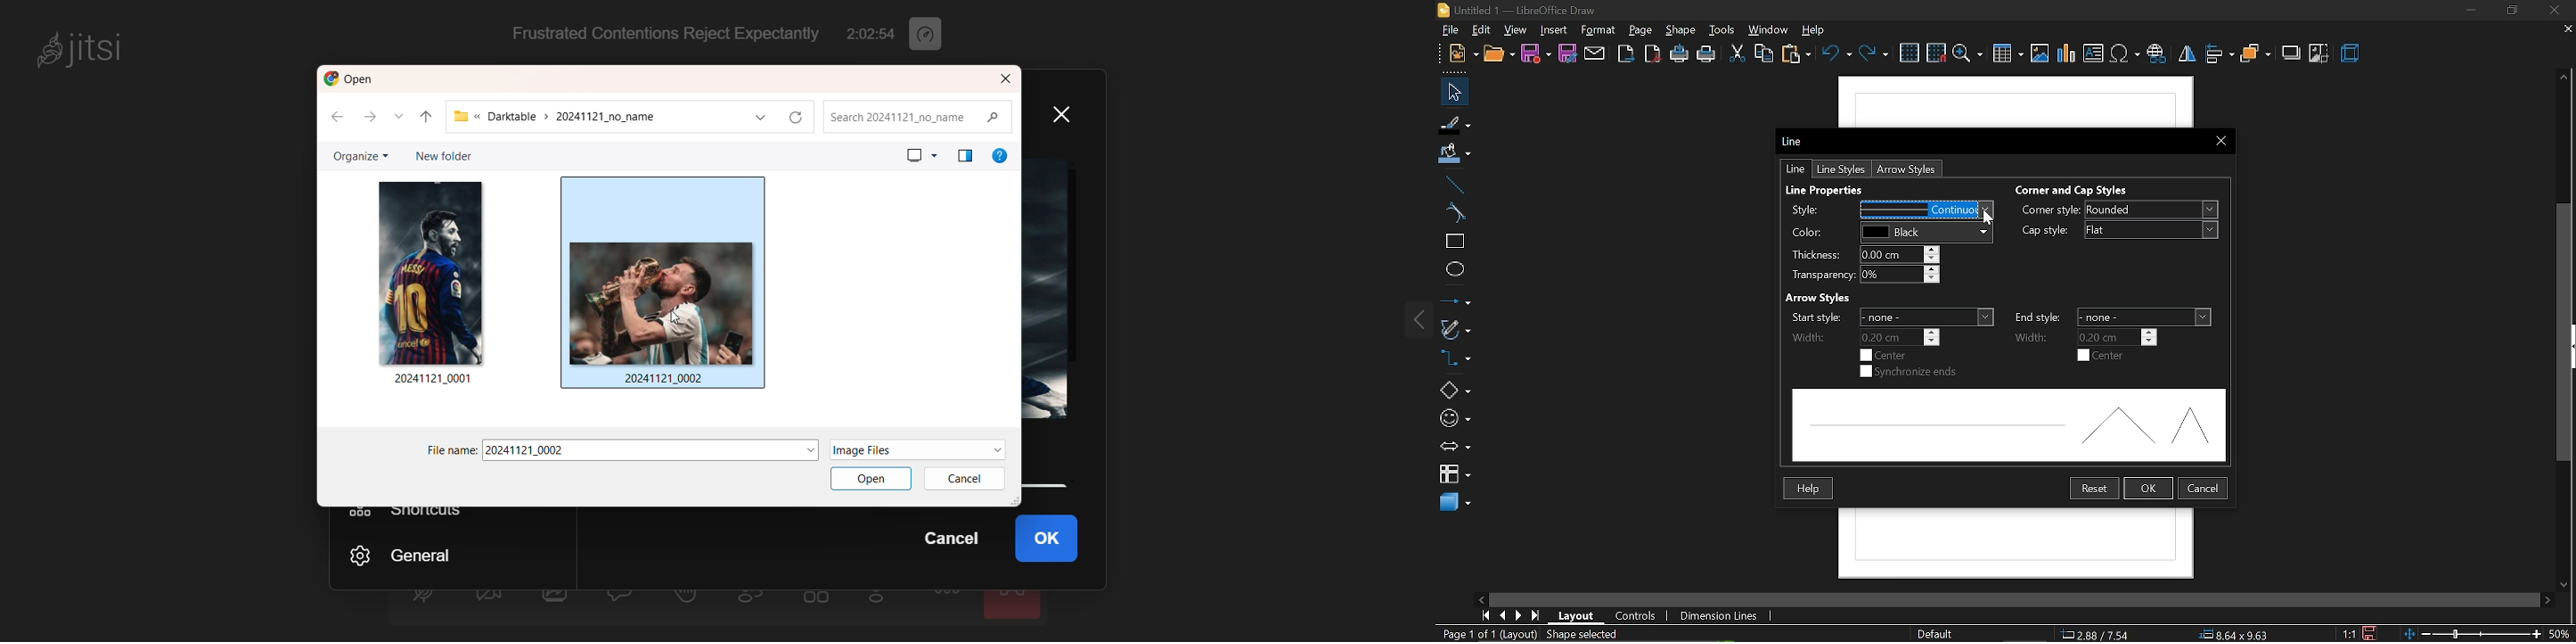 The image size is (2576, 644). What do you see at coordinates (2079, 188) in the screenshot?
I see `Corner and Cao Styles` at bounding box center [2079, 188].